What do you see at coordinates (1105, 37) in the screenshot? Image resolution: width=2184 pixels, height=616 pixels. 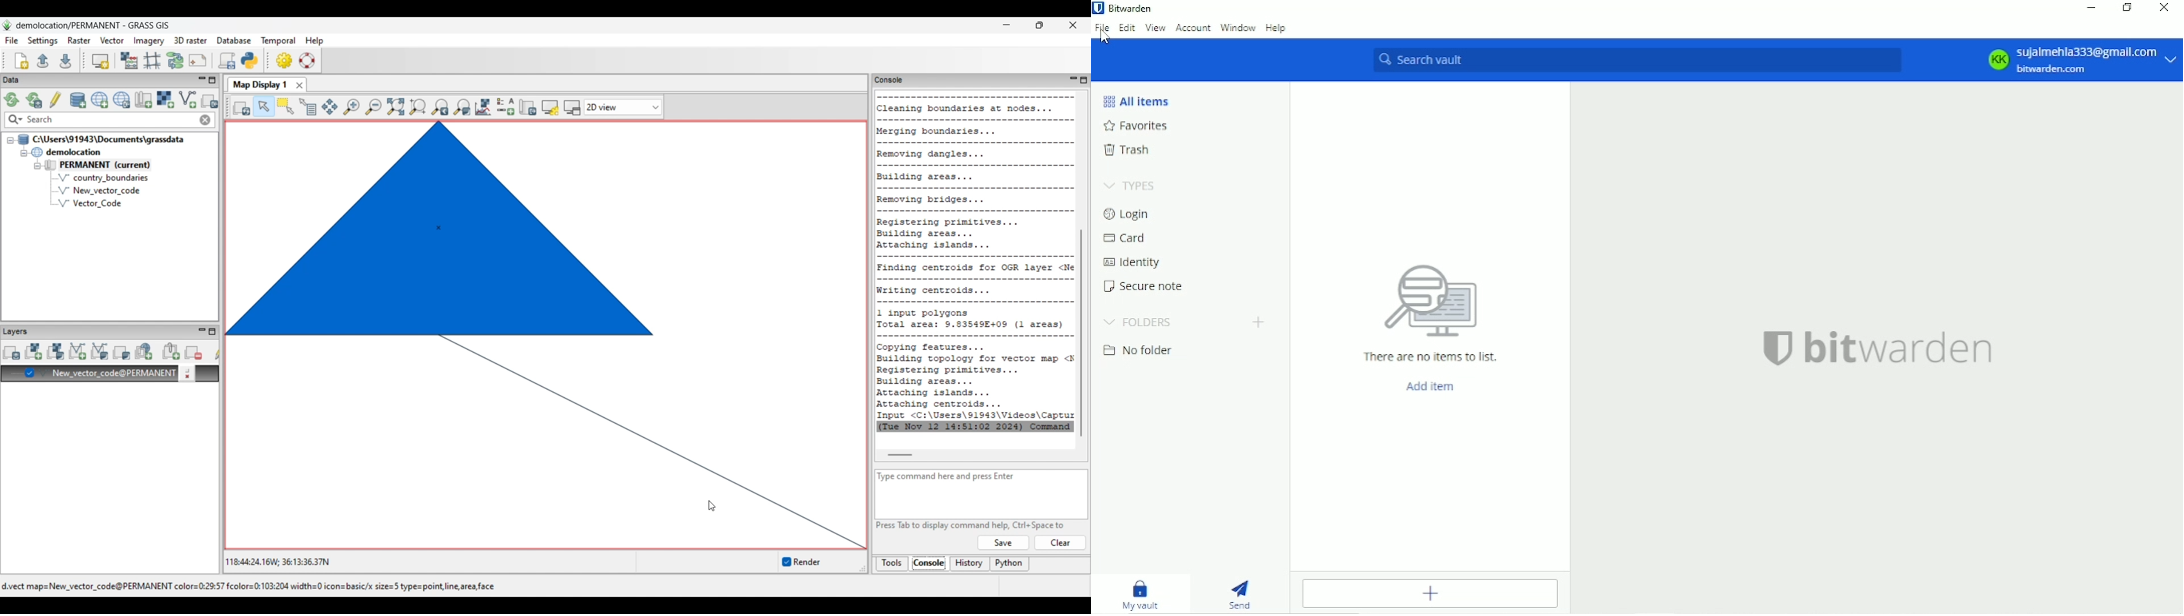 I see `Cursor` at bounding box center [1105, 37].